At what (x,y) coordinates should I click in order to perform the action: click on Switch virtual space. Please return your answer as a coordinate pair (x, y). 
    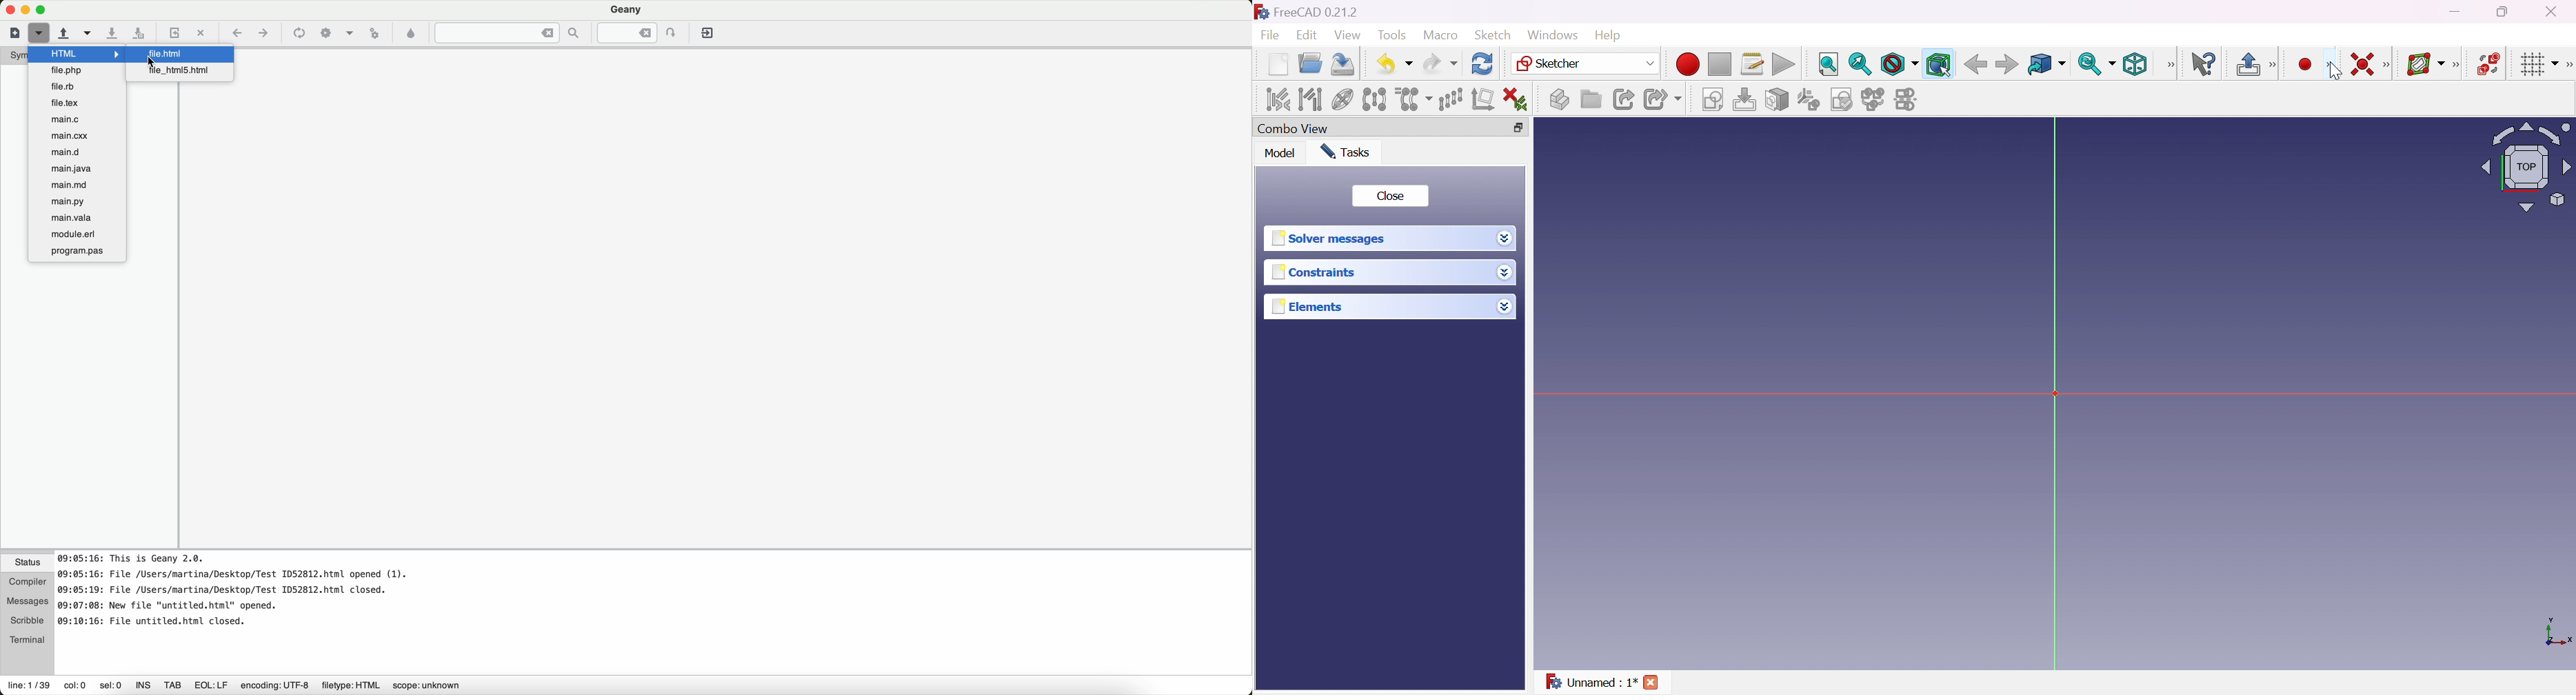
    Looking at the image, I should click on (2488, 65).